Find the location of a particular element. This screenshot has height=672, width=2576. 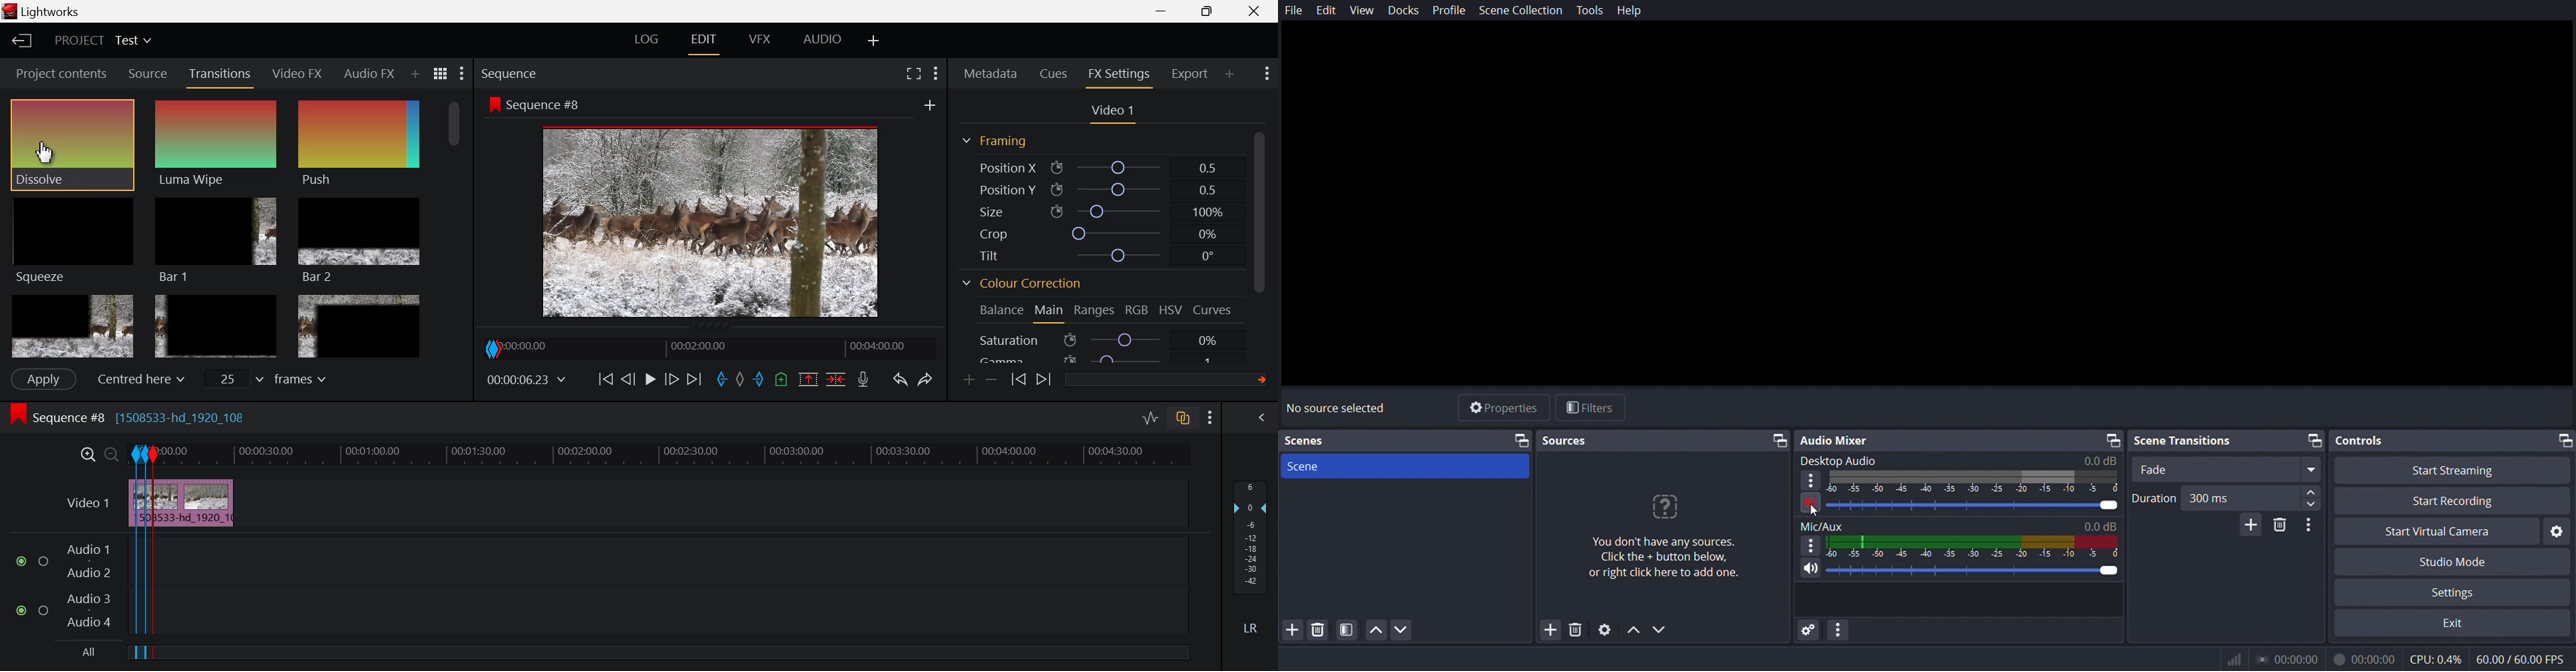

You don't have any sources.
Click the + button below,
or right click here to add one. is located at coordinates (1664, 557).